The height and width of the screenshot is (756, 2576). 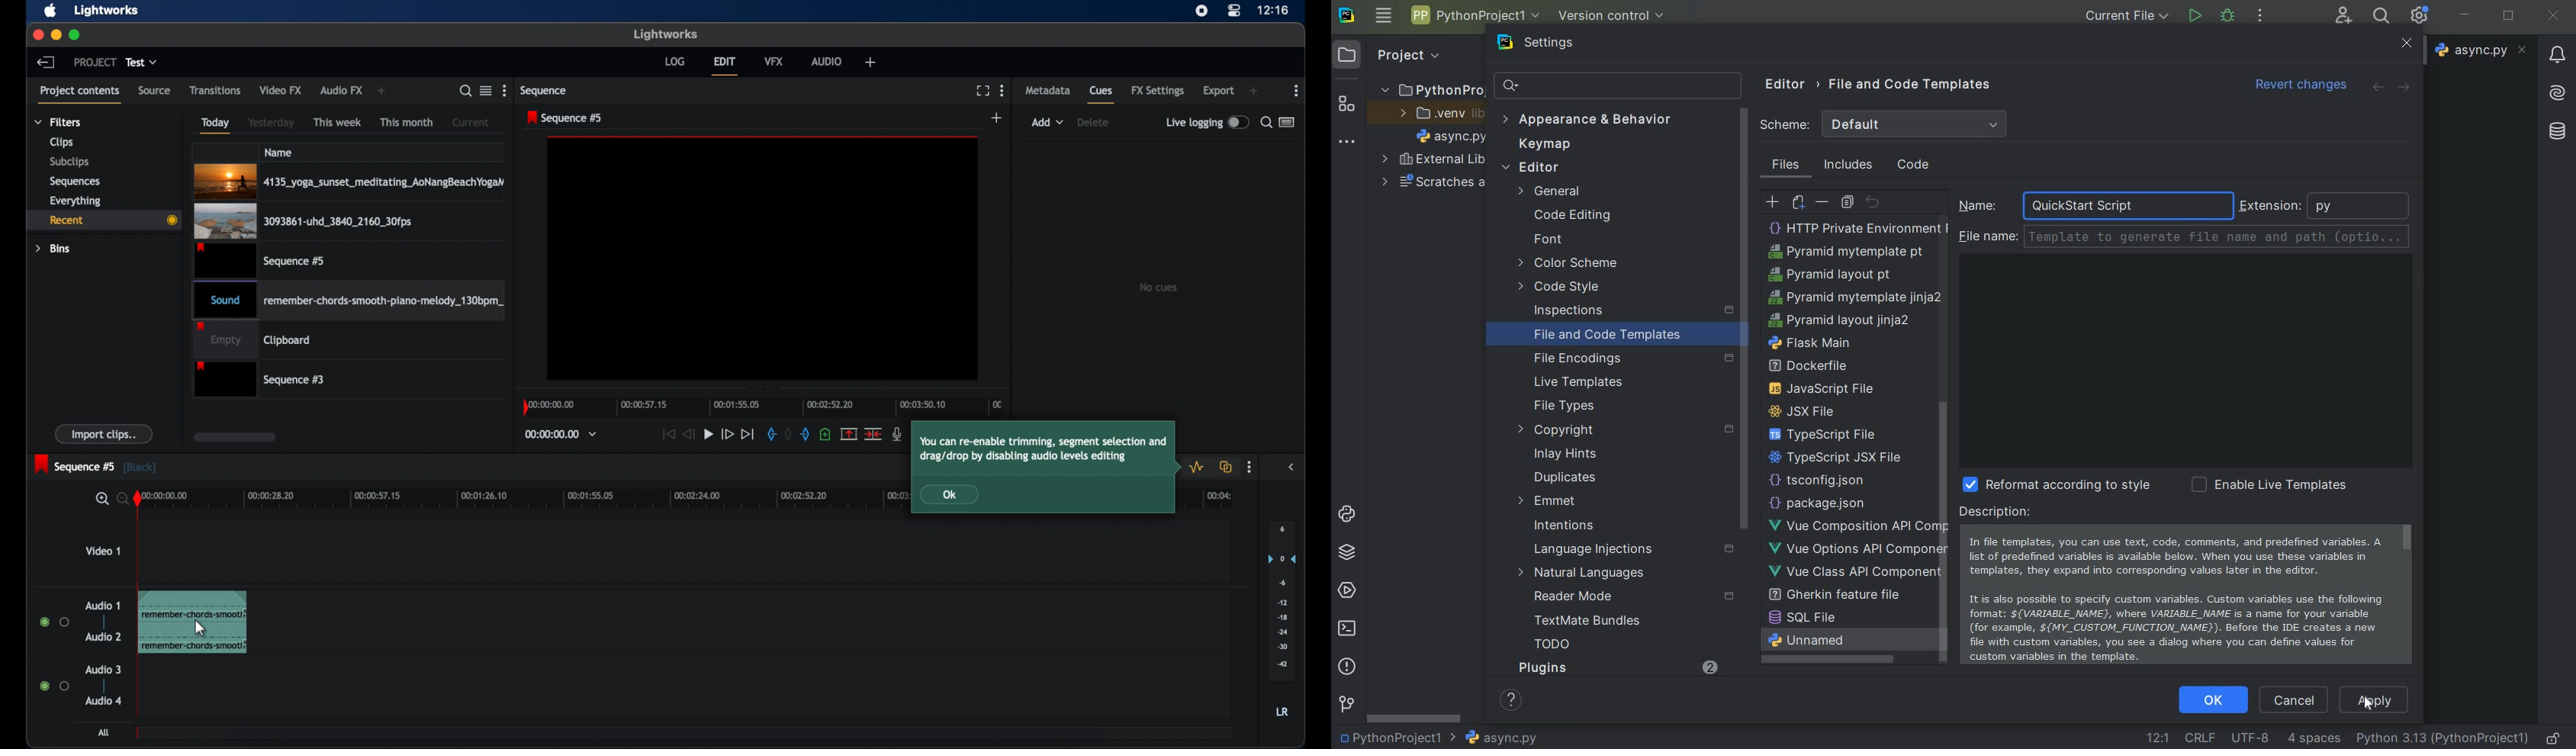 What do you see at coordinates (1840, 320) in the screenshot?
I see `python script` at bounding box center [1840, 320].